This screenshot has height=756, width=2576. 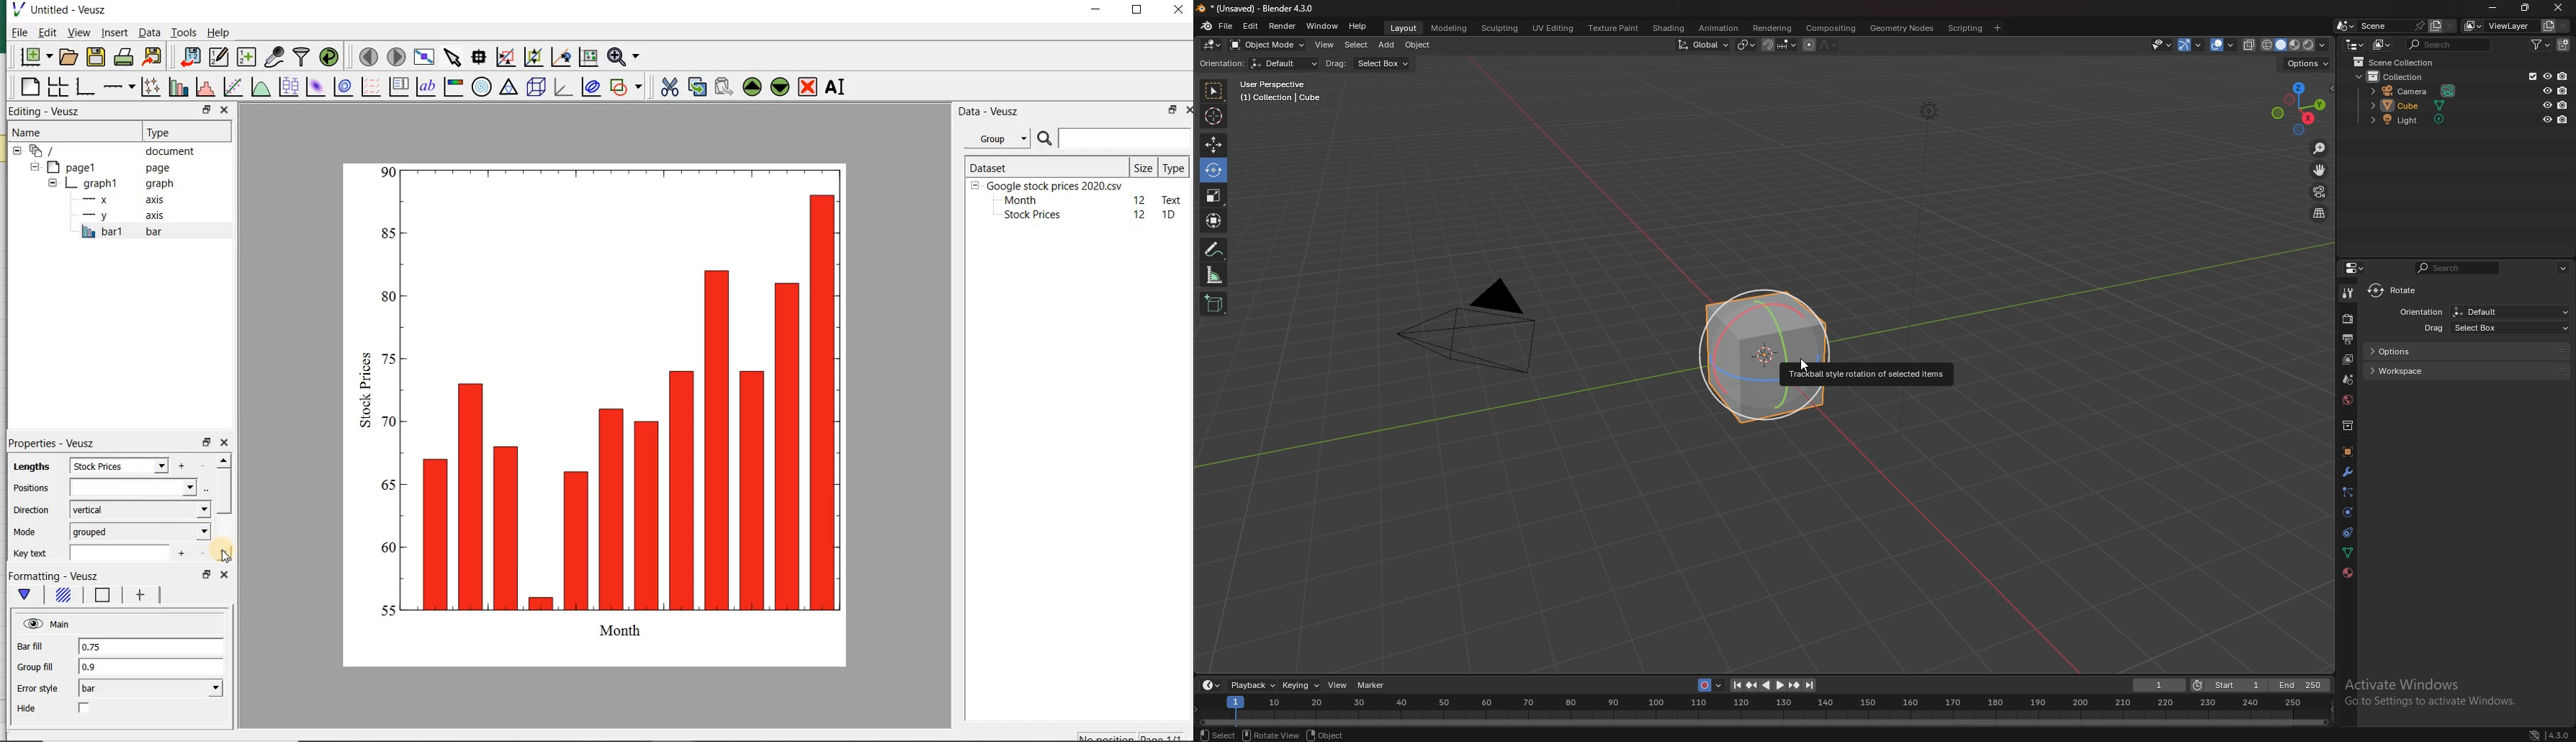 I want to click on move the selected widget down, so click(x=780, y=87).